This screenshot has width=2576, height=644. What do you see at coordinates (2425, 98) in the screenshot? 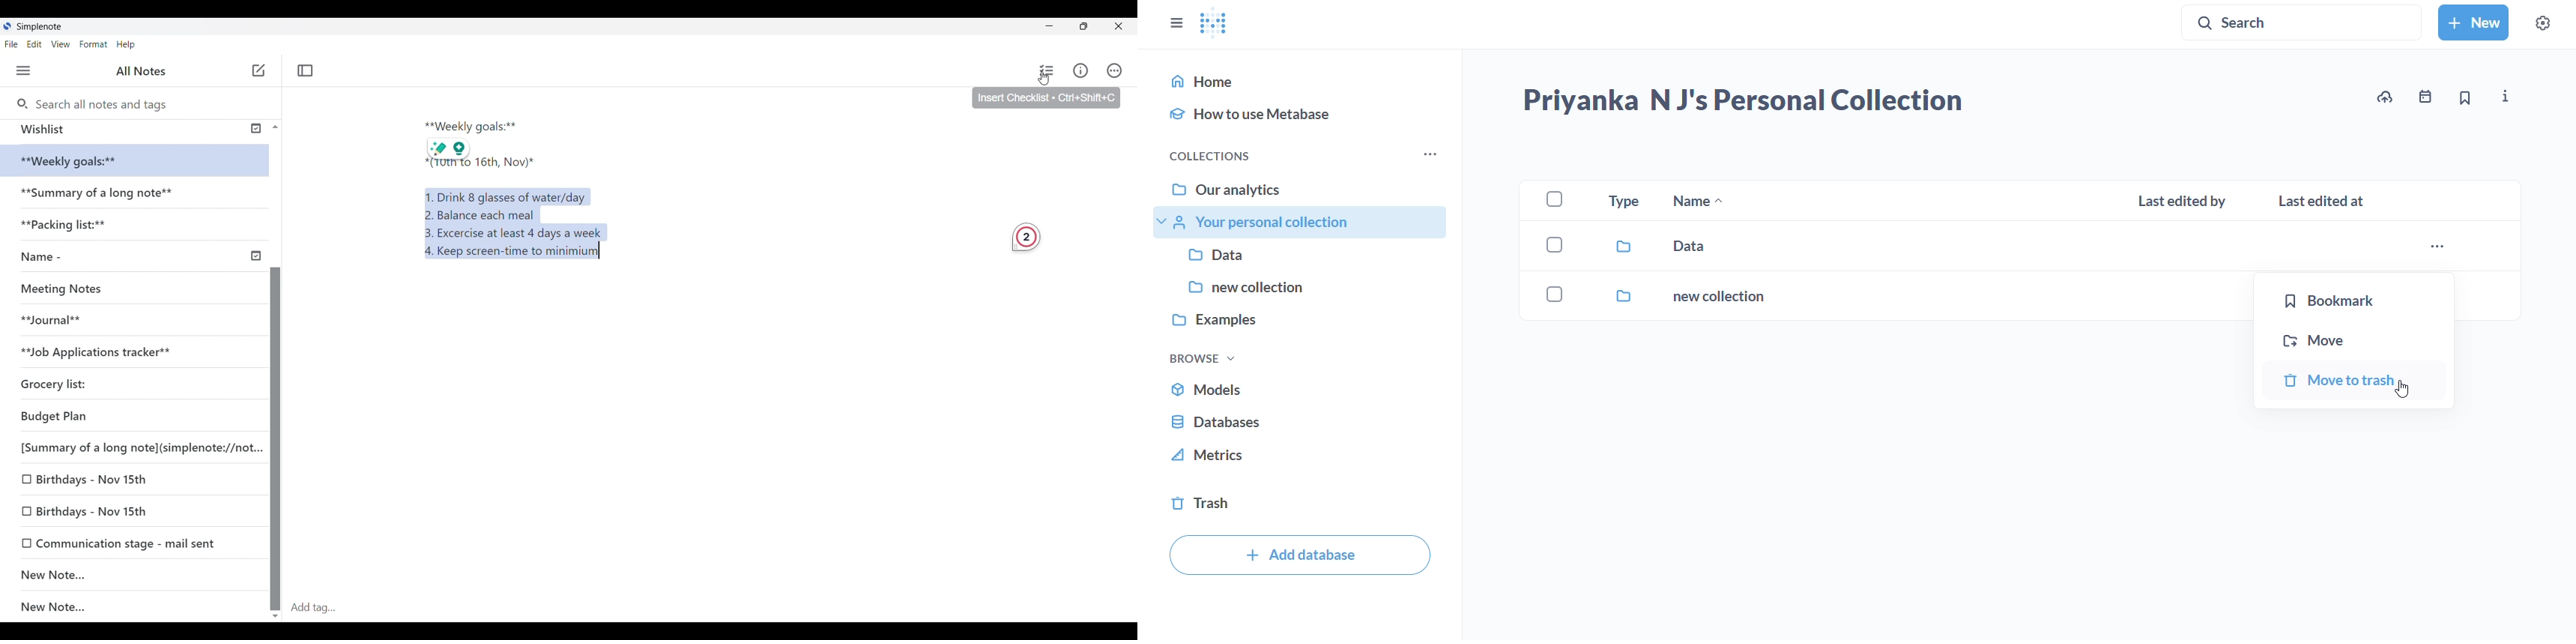
I see `events` at bounding box center [2425, 98].